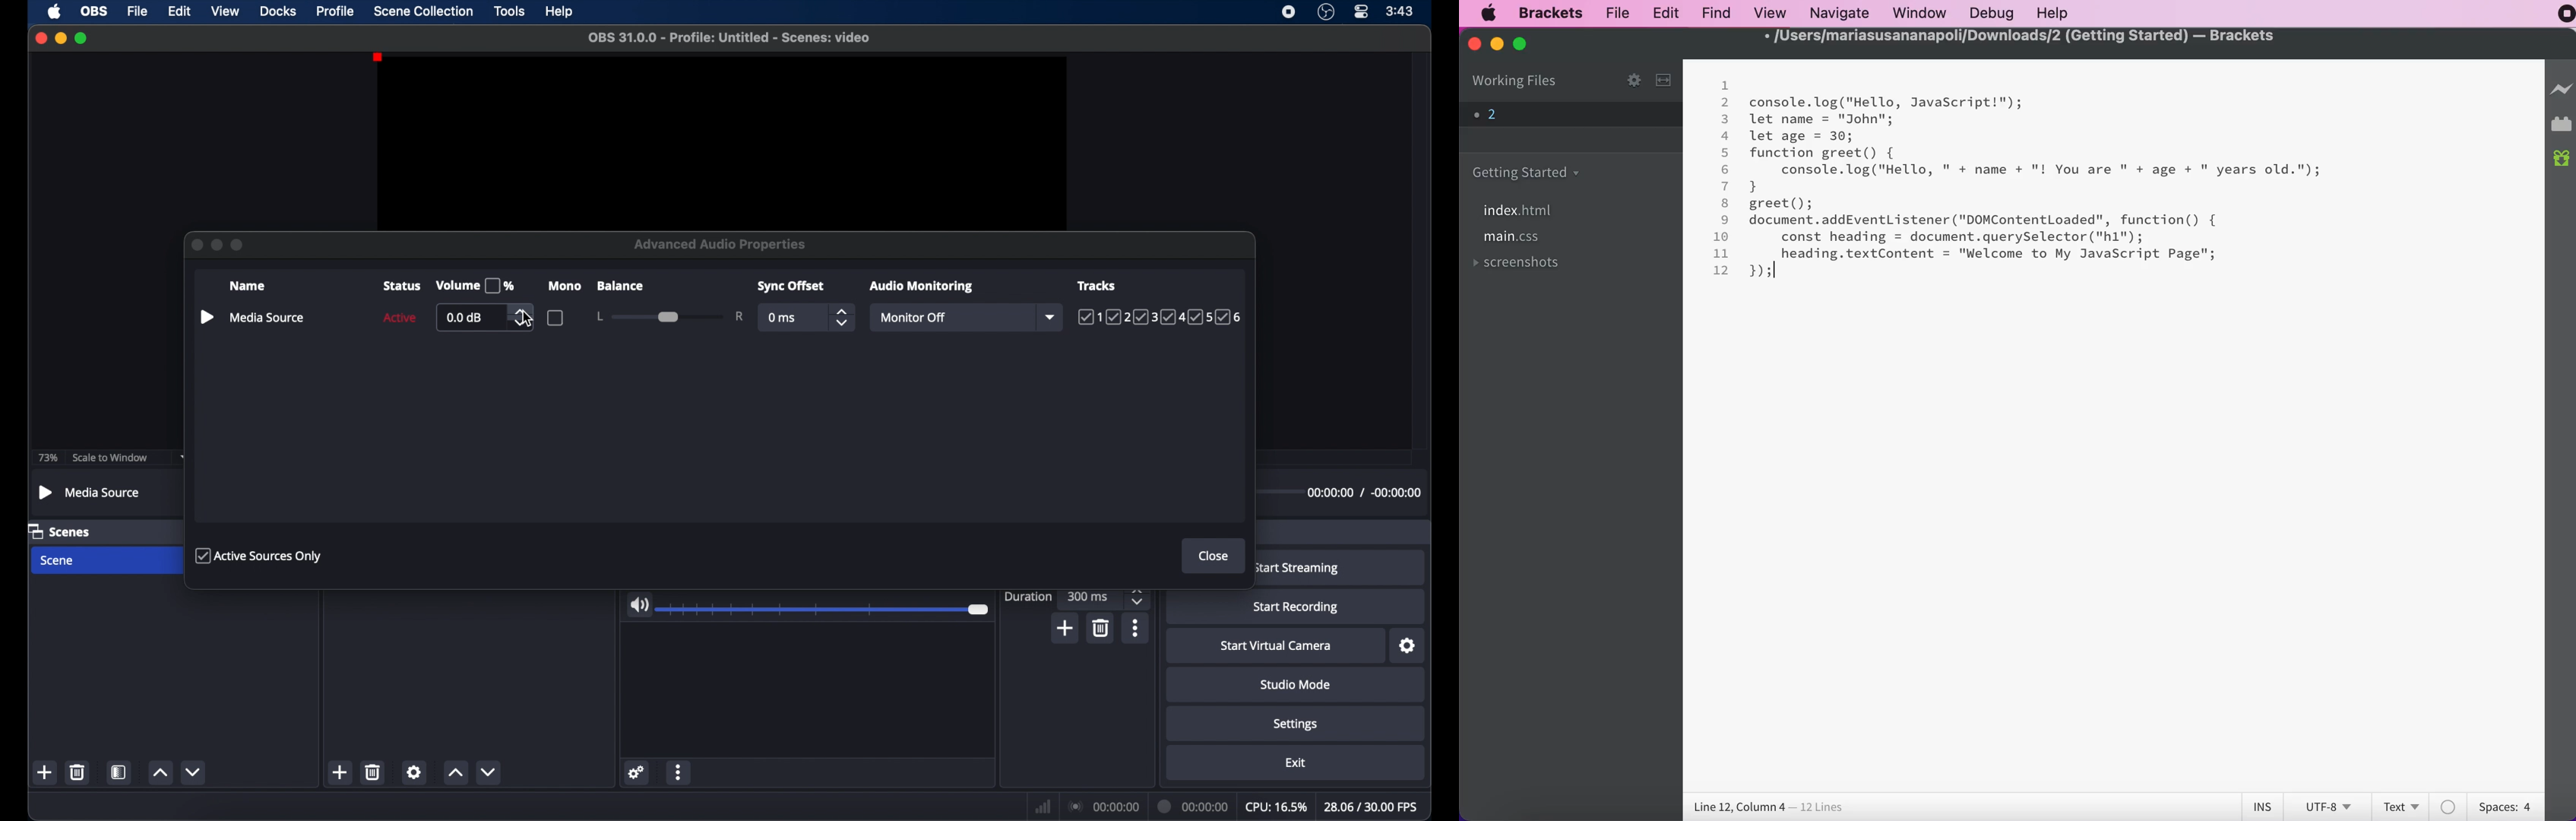 The width and height of the screenshot is (2576, 840). What do you see at coordinates (529, 320) in the screenshot?
I see `cursor` at bounding box center [529, 320].